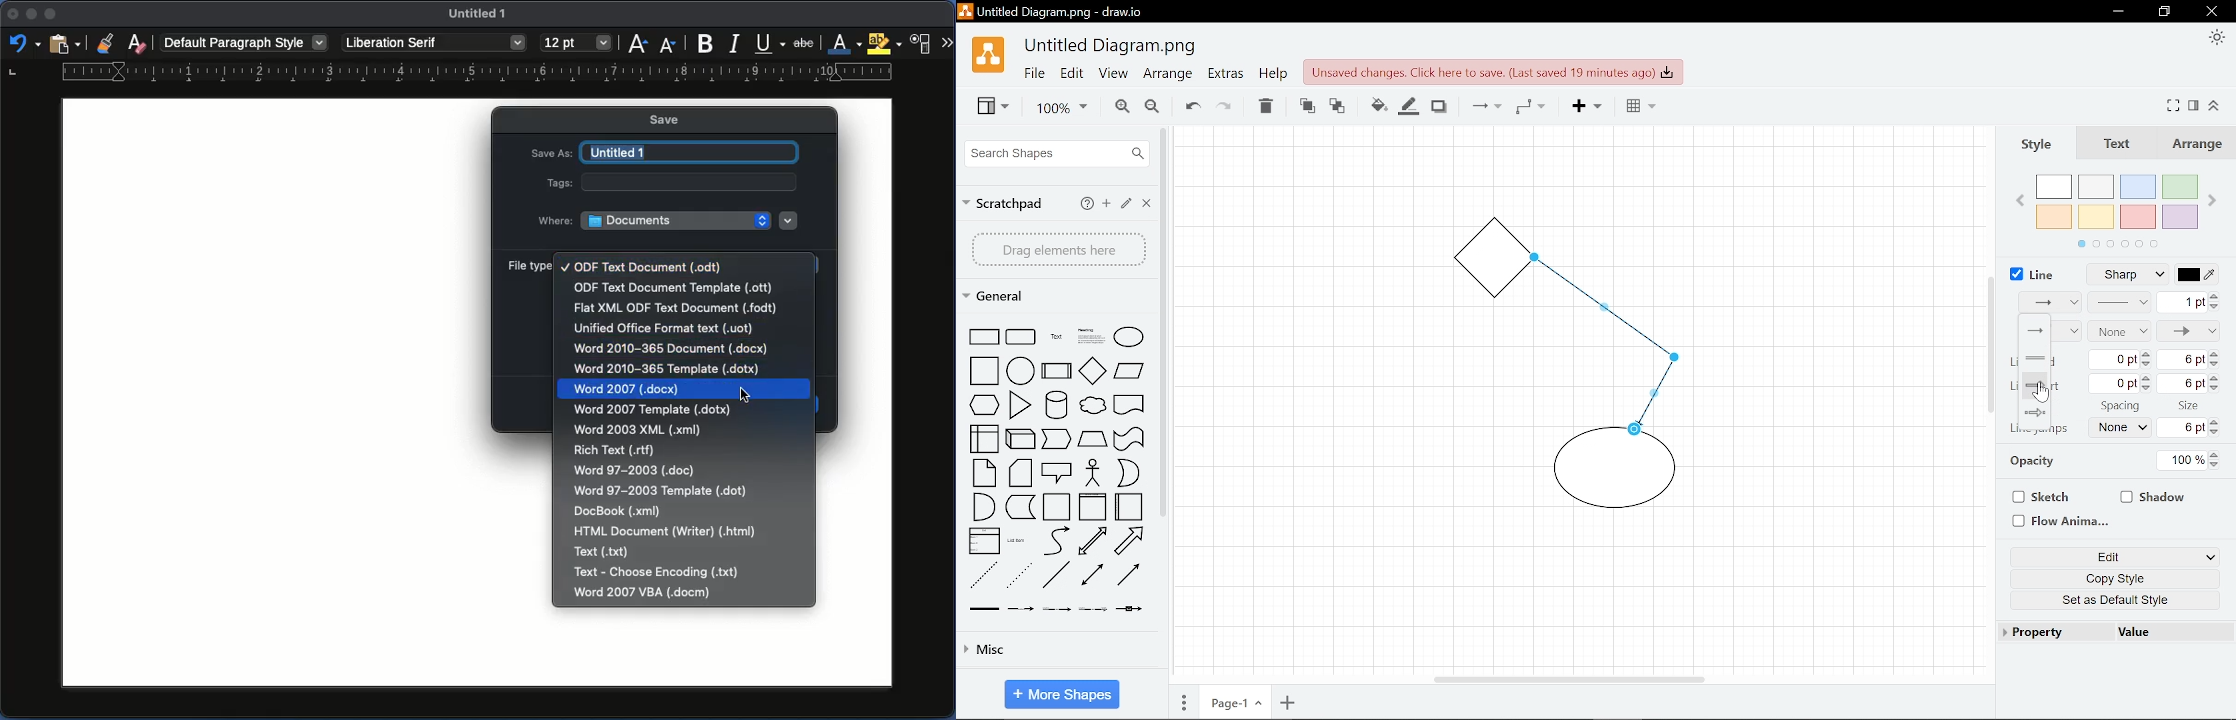  What do you see at coordinates (261, 390) in the screenshot?
I see `Page` at bounding box center [261, 390].